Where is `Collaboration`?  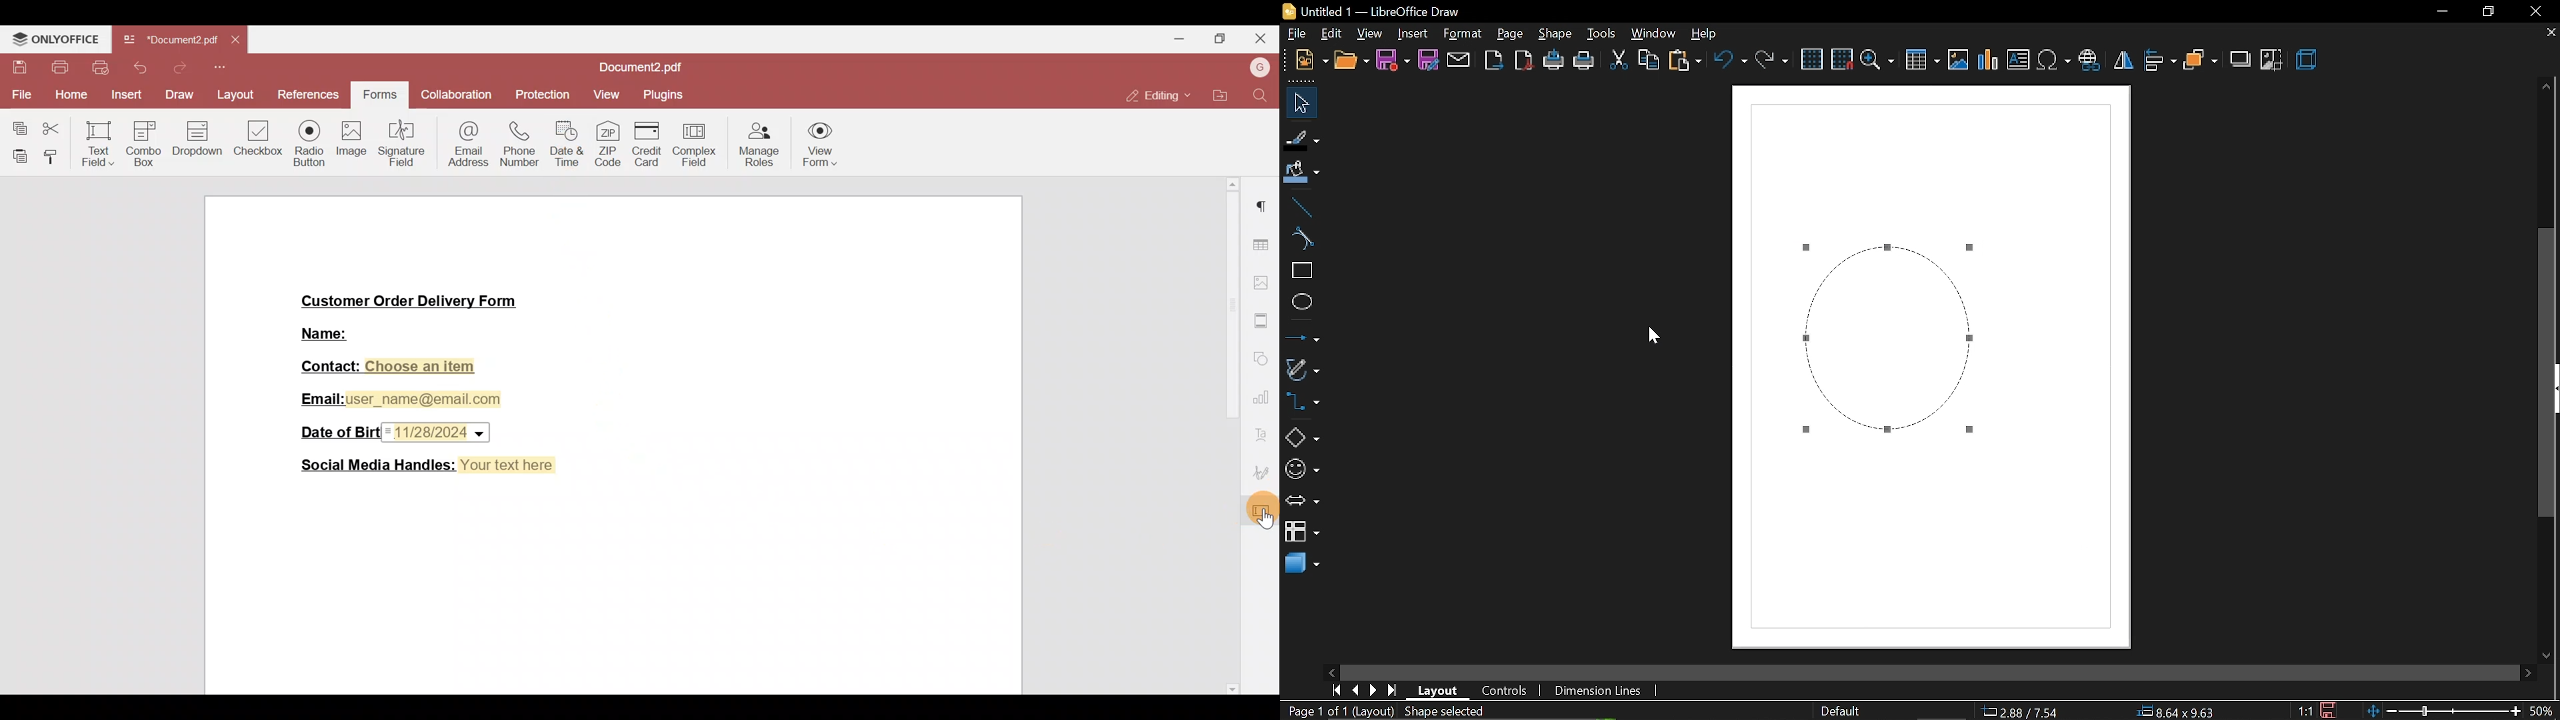
Collaboration is located at coordinates (454, 96).